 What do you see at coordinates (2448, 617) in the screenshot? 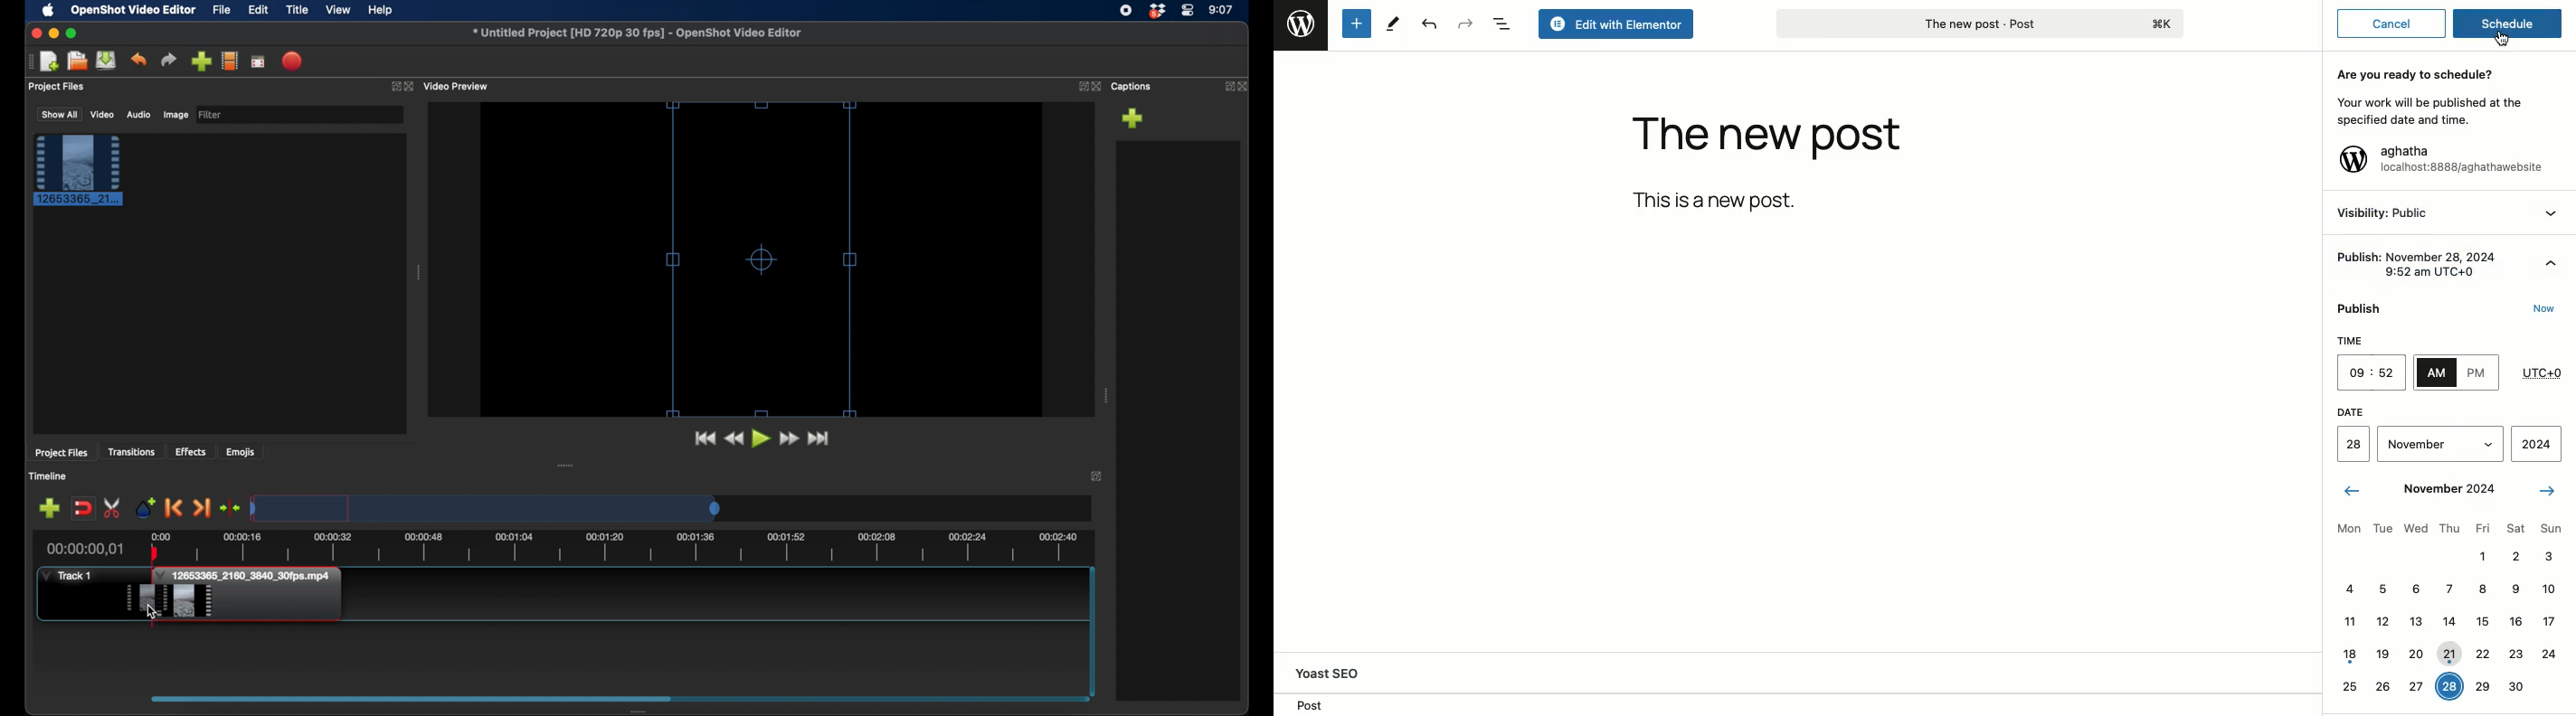
I see `14` at bounding box center [2448, 617].